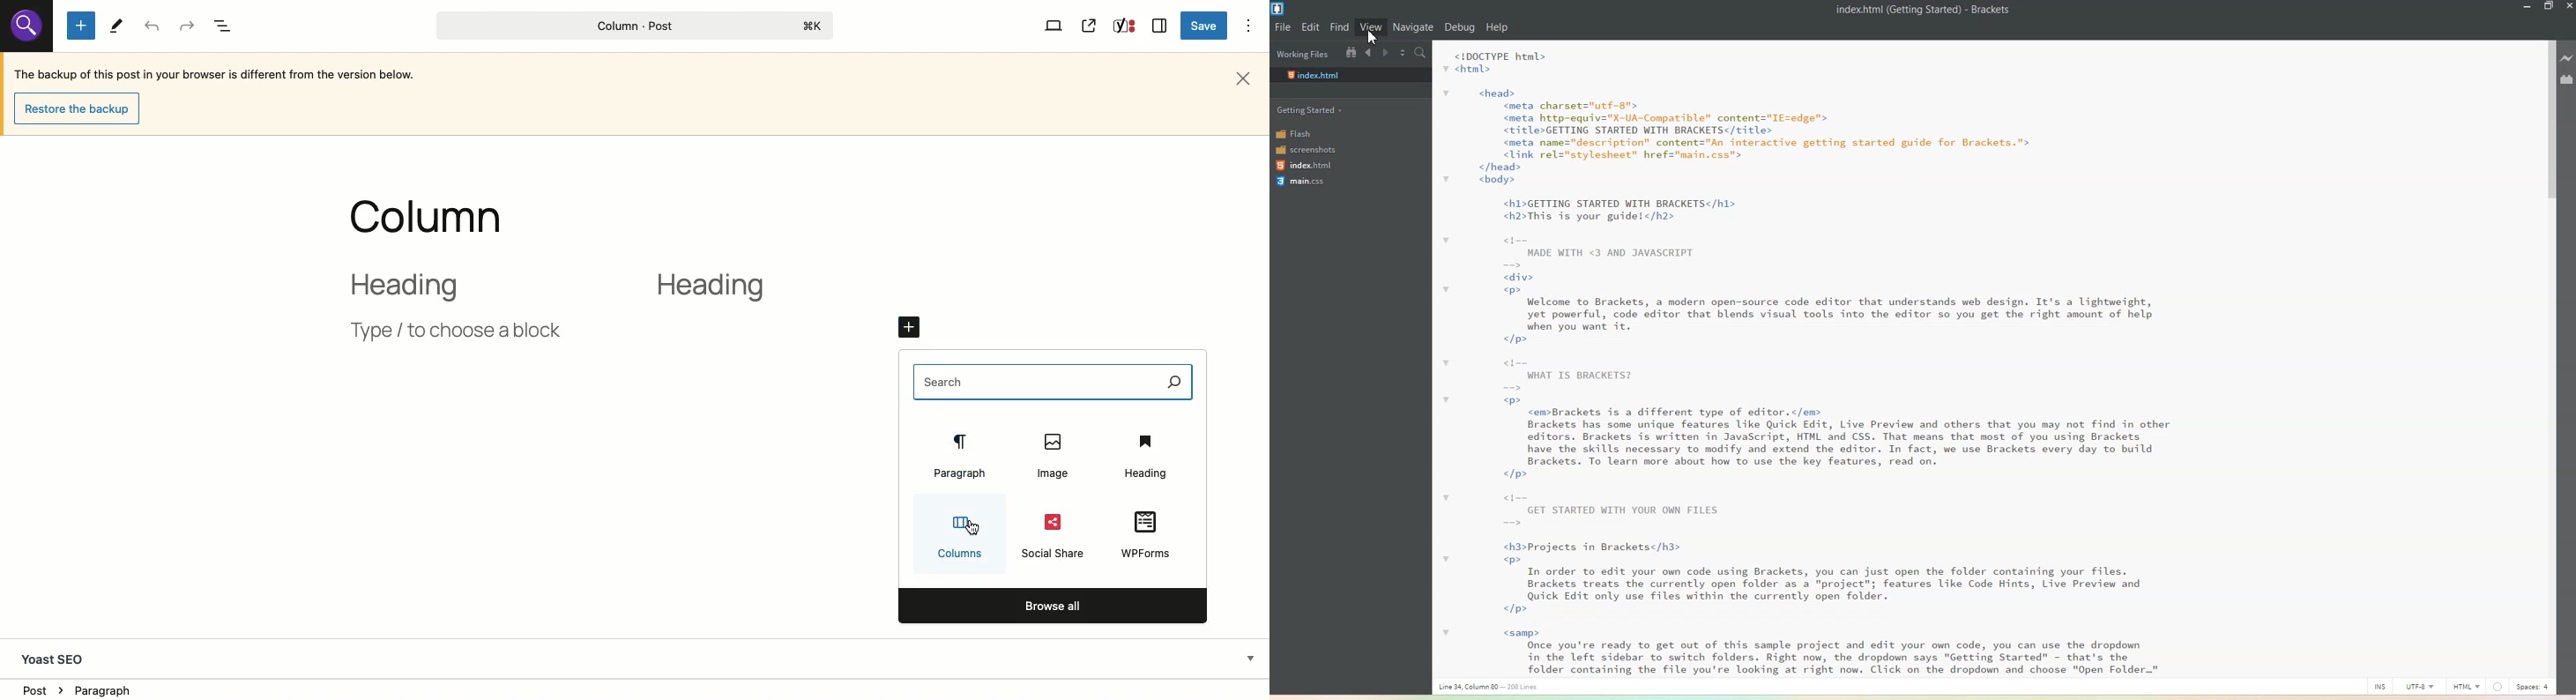 The height and width of the screenshot is (700, 2576). What do you see at coordinates (909, 327) in the screenshot?
I see `Click` at bounding box center [909, 327].